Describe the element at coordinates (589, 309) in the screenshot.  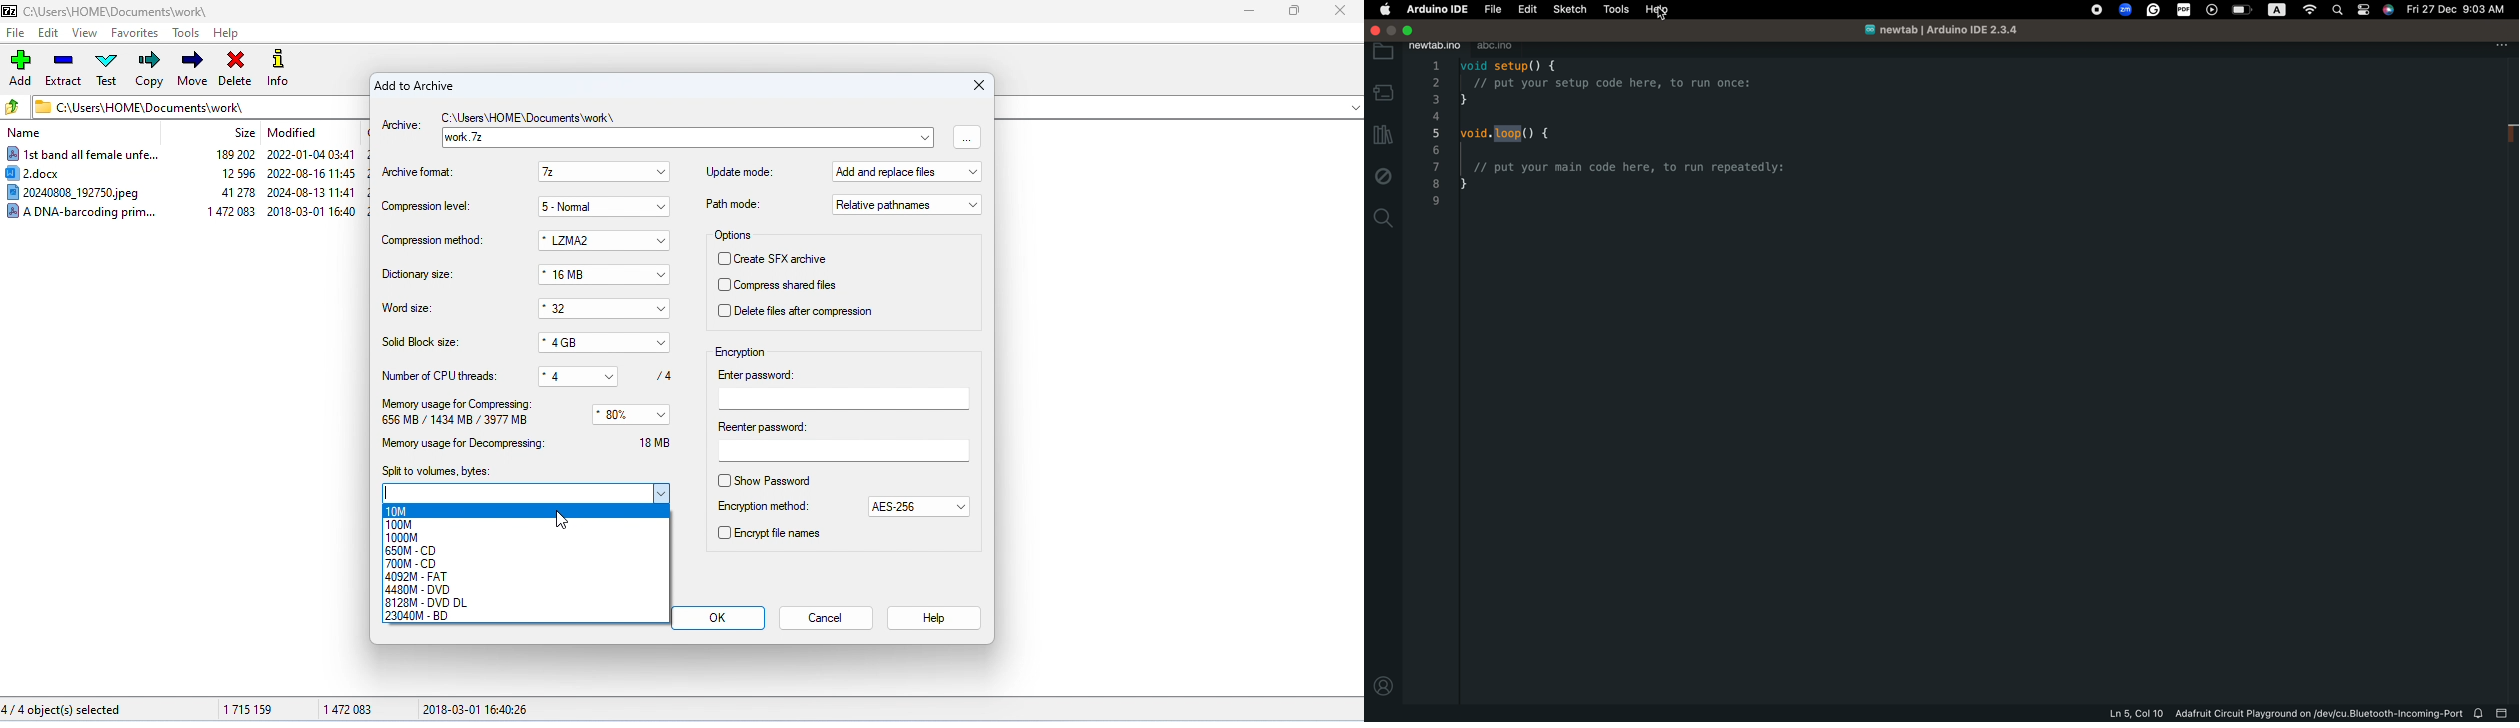
I see `* 32` at that location.